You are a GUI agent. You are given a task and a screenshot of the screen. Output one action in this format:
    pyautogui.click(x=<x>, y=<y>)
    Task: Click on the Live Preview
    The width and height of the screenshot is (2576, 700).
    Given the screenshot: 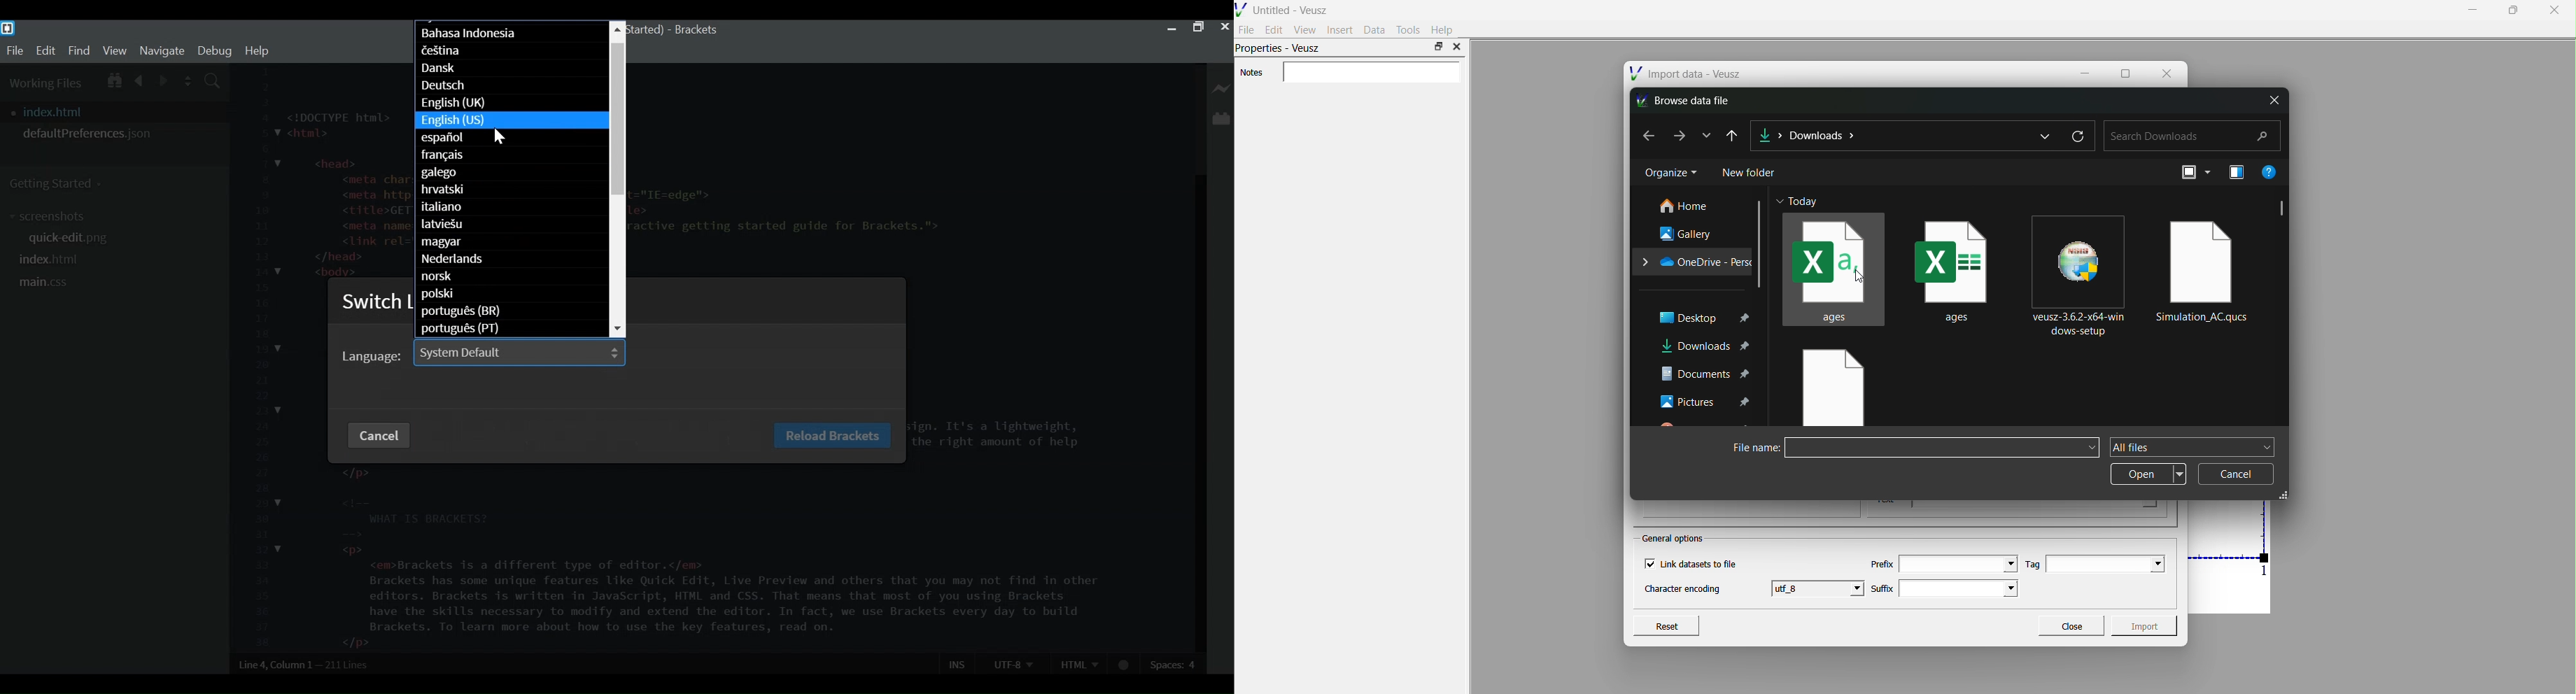 What is the action you would take?
    pyautogui.click(x=1222, y=89)
    